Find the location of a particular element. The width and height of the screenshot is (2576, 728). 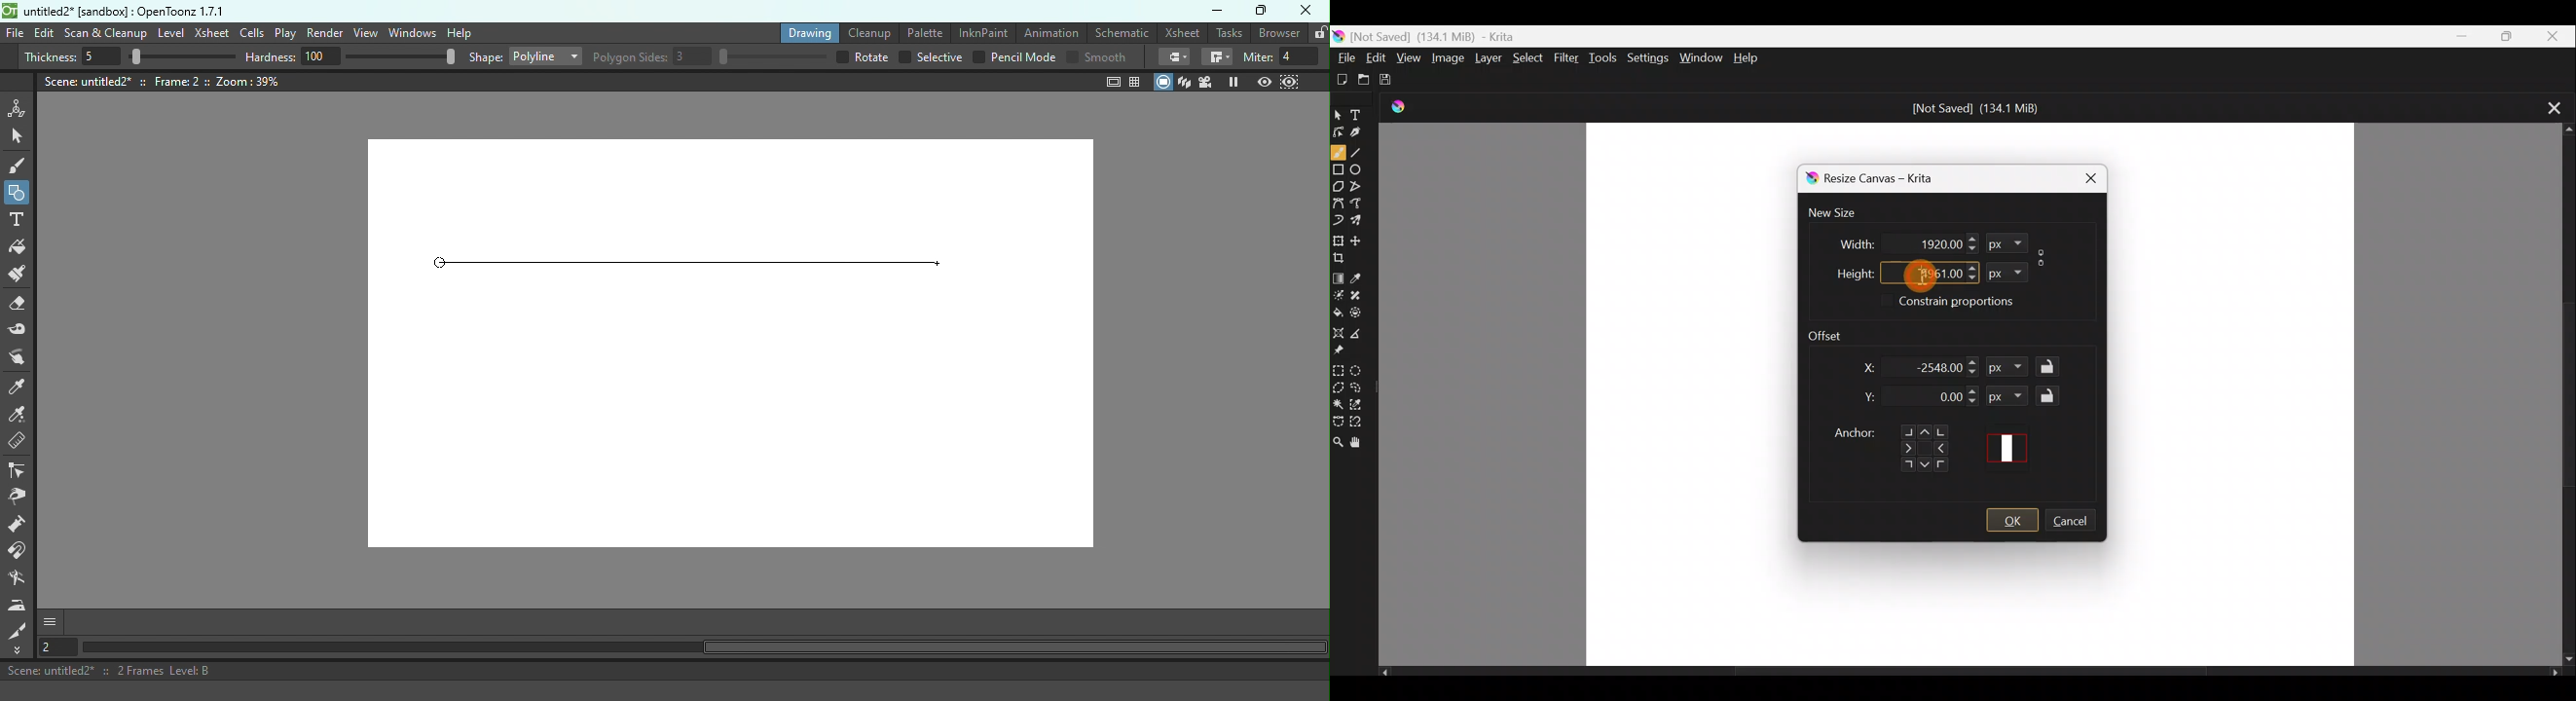

Sample a colour from the image/current layer is located at coordinates (1362, 275).